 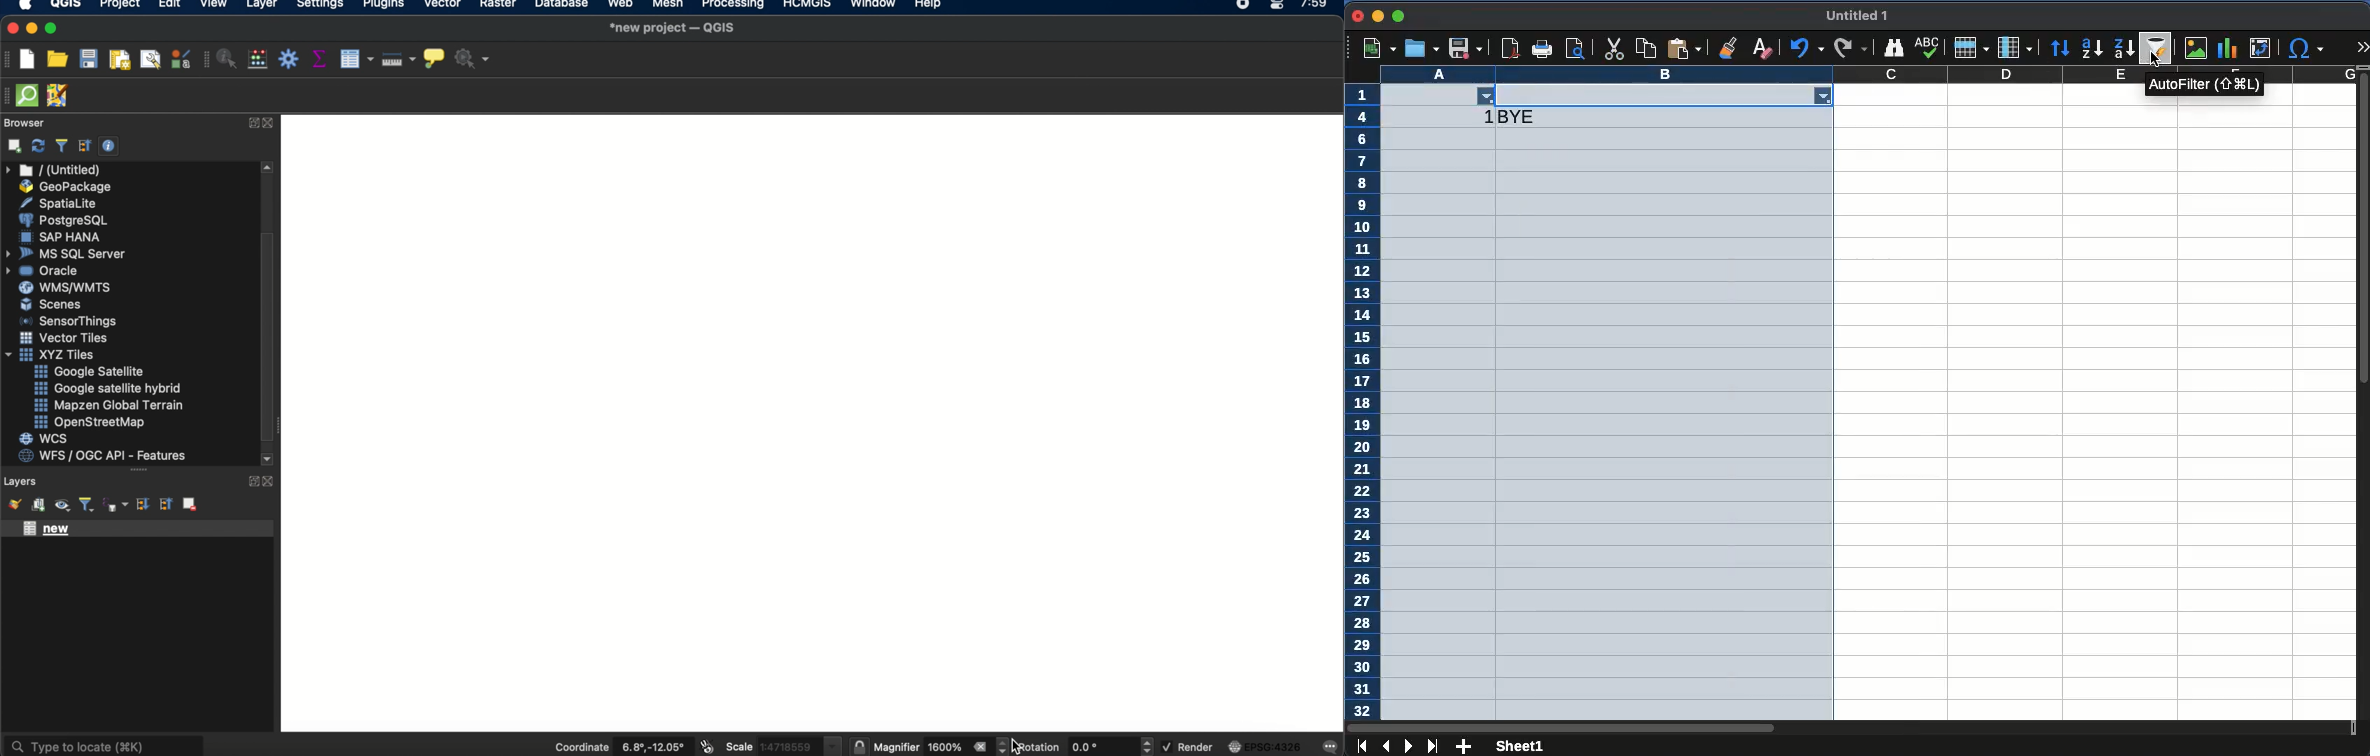 I want to click on project toolbar, so click(x=8, y=59).